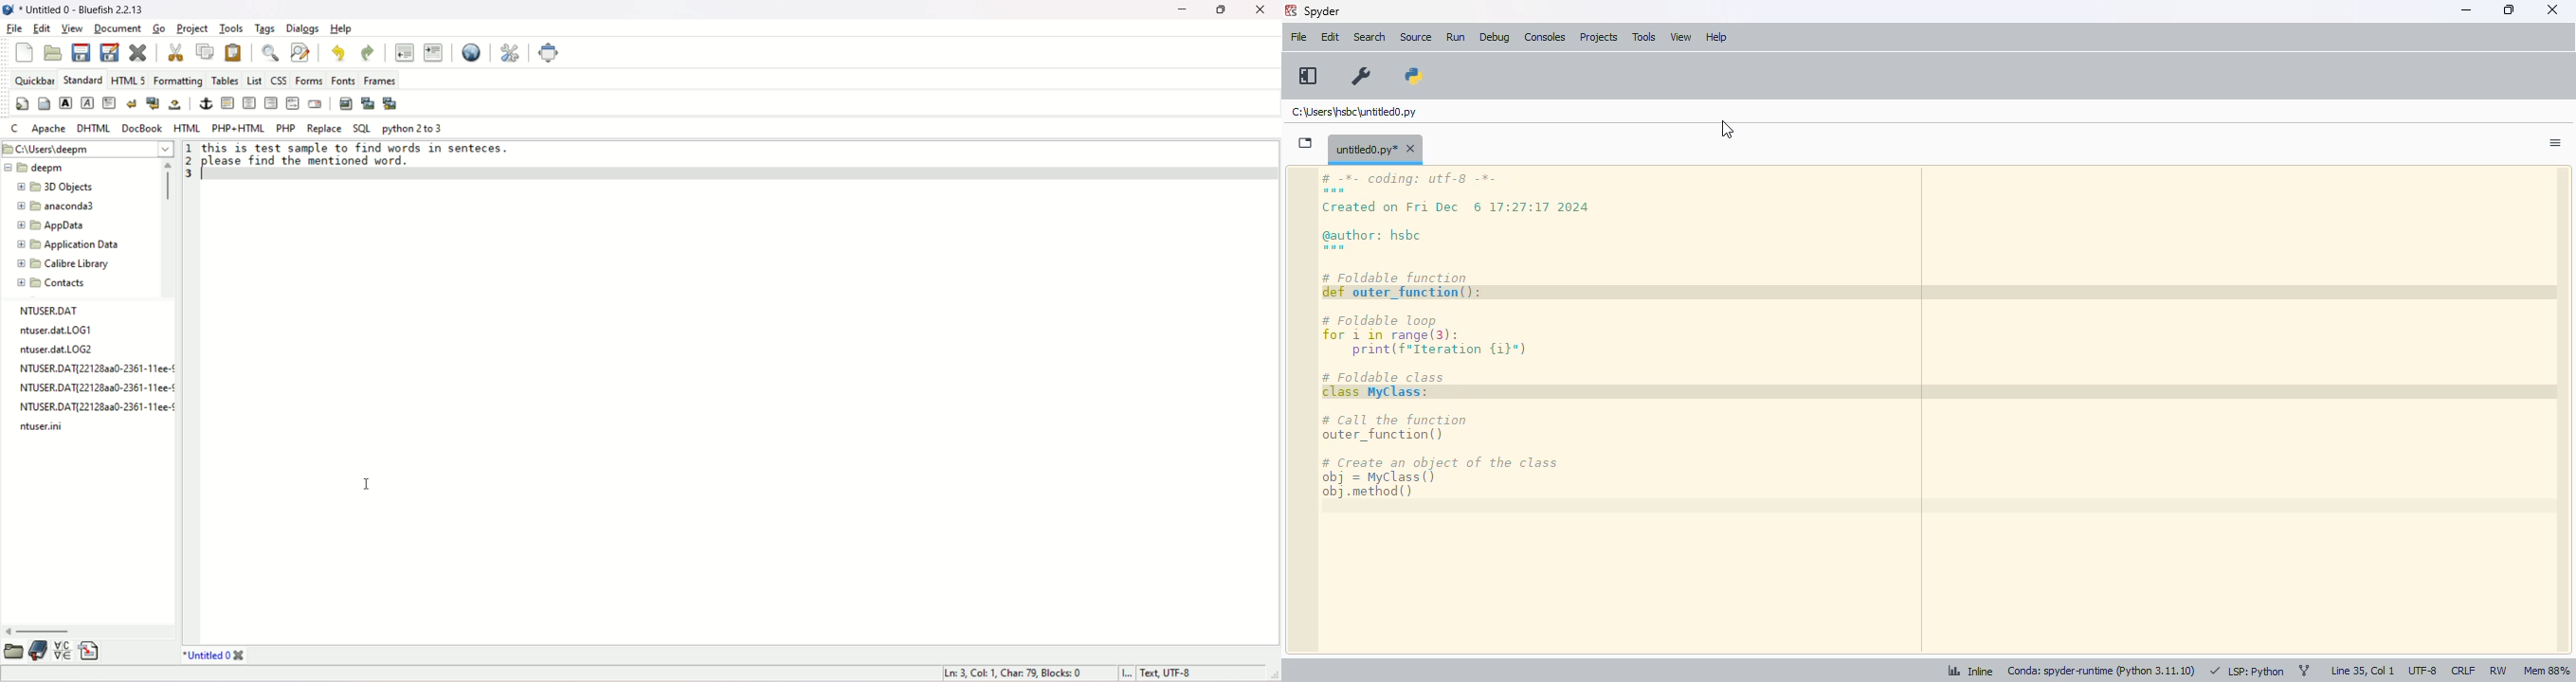 This screenshot has width=2576, height=700. I want to click on anchor/hyperlink, so click(206, 103).